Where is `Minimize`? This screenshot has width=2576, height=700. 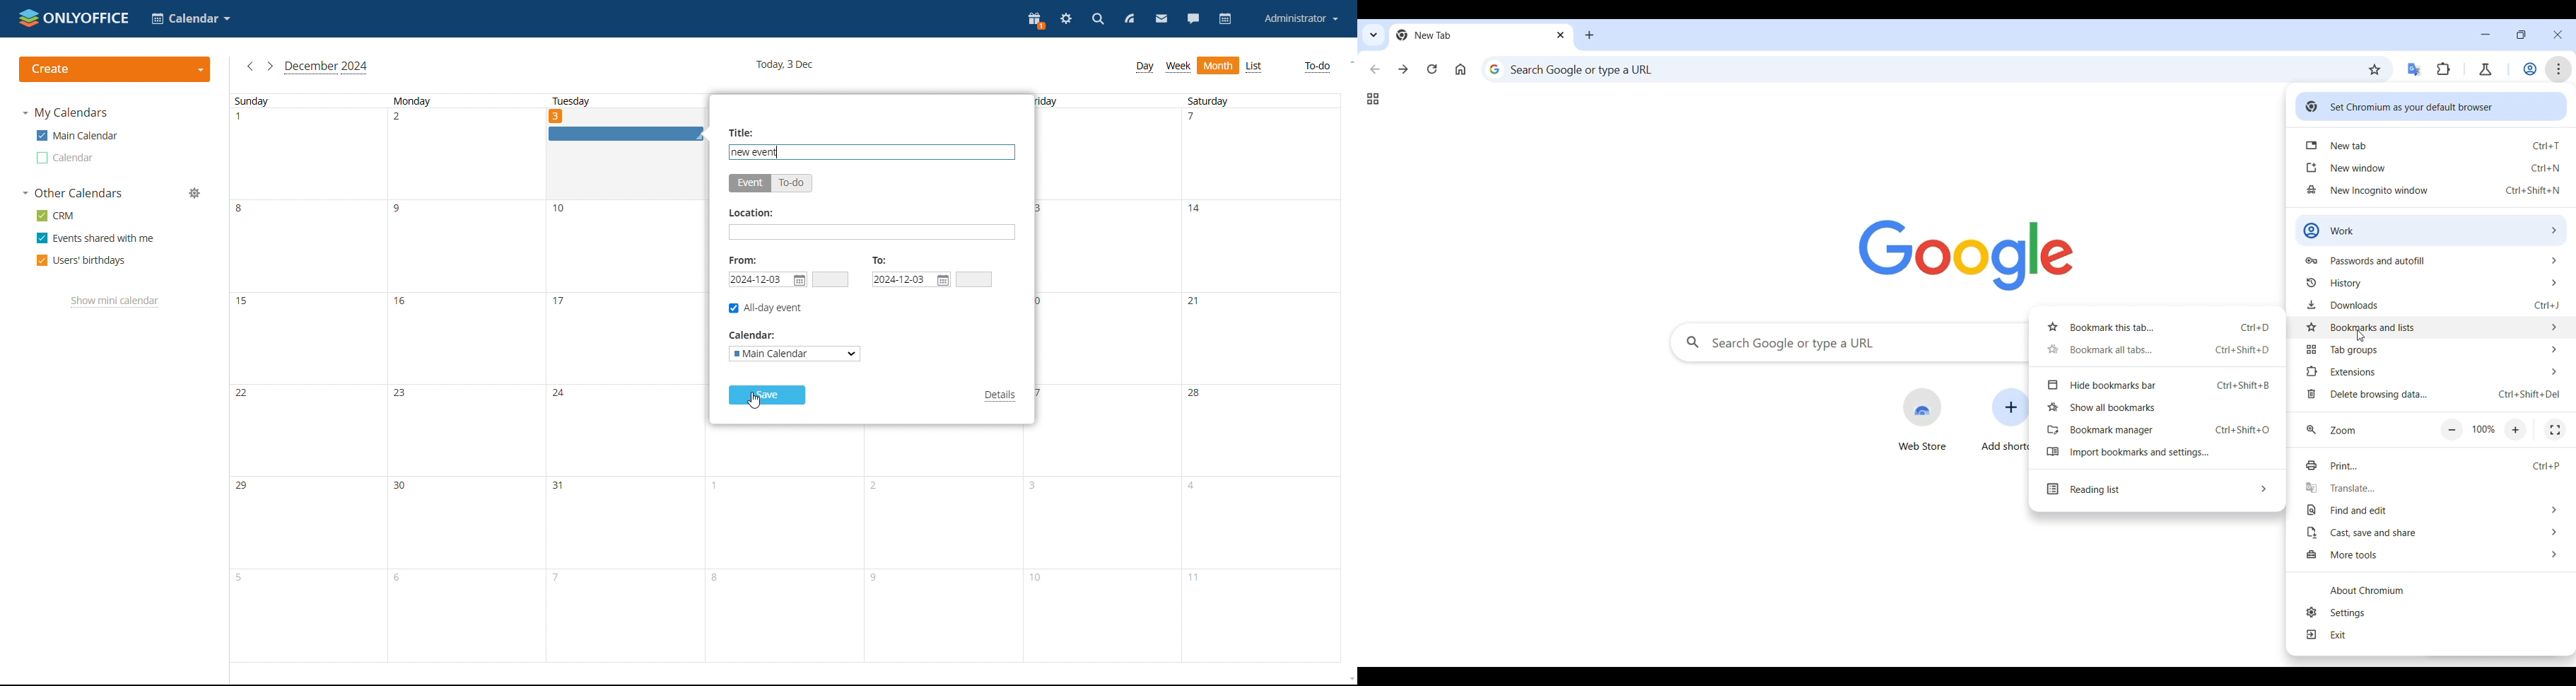
Minimize is located at coordinates (2486, 34).